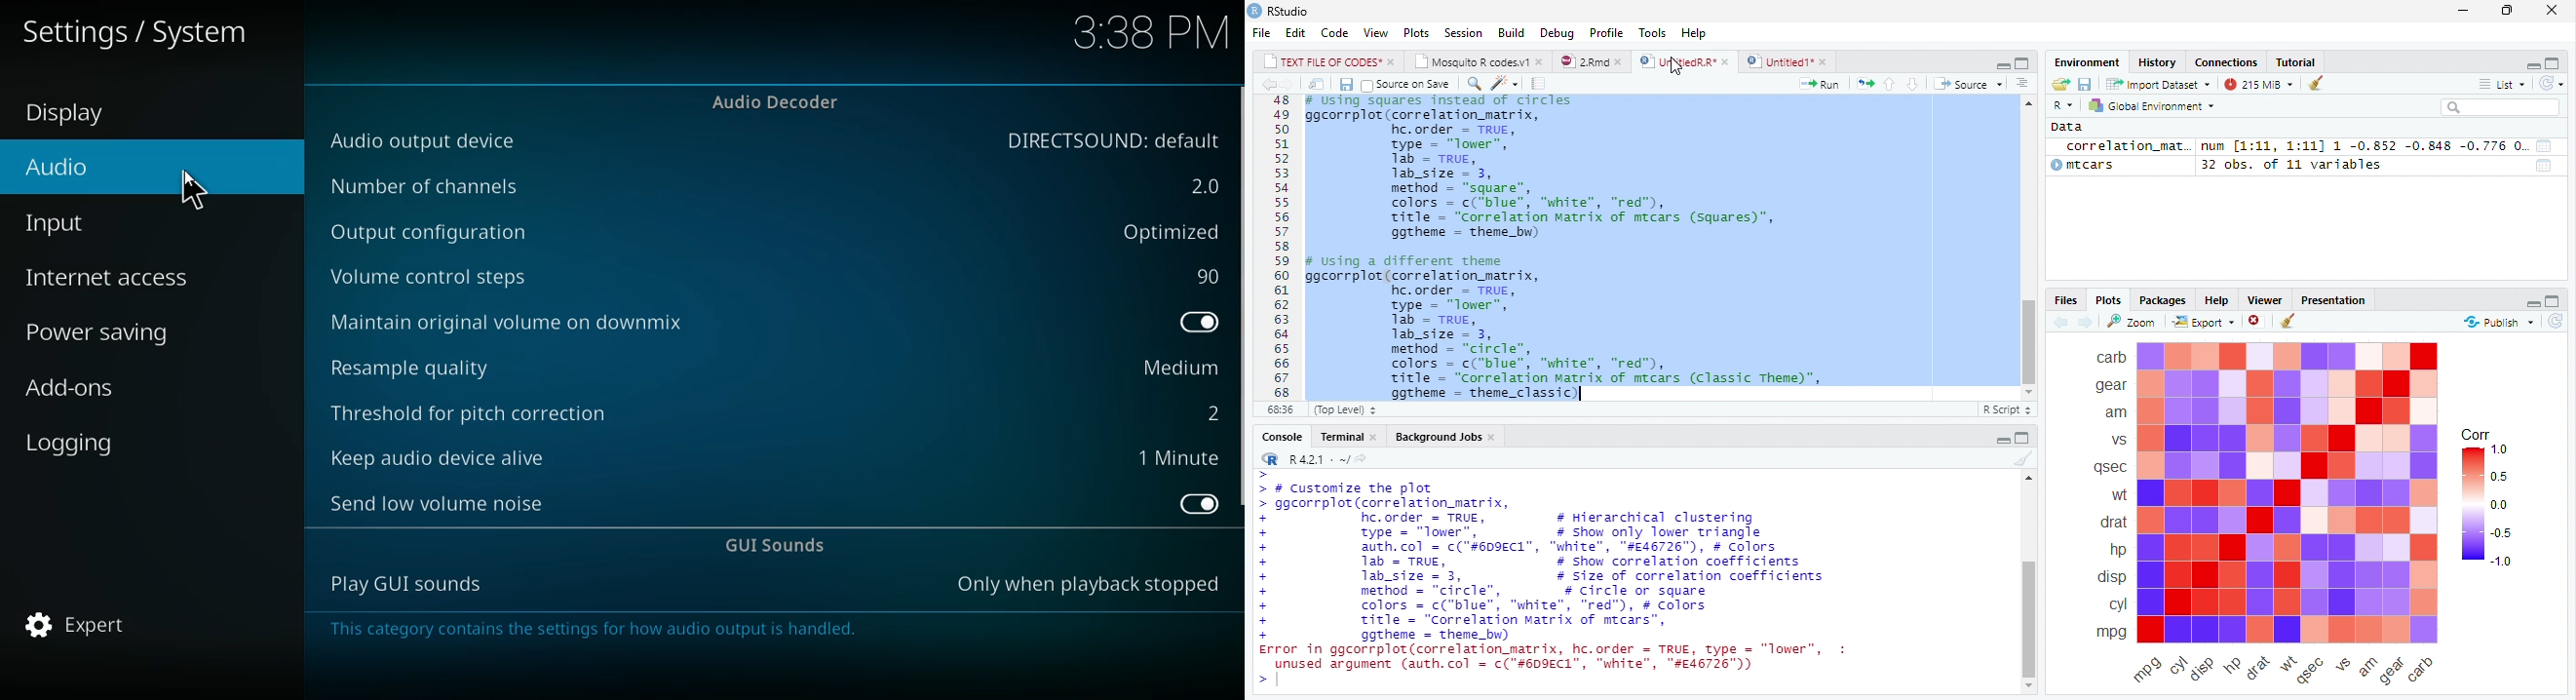 The height and width of the screenshot is (700, 2576). What do you see at coordinates (2203, 322) in the screenshot?
I see `Export ` at bounding box center [2203, 322].